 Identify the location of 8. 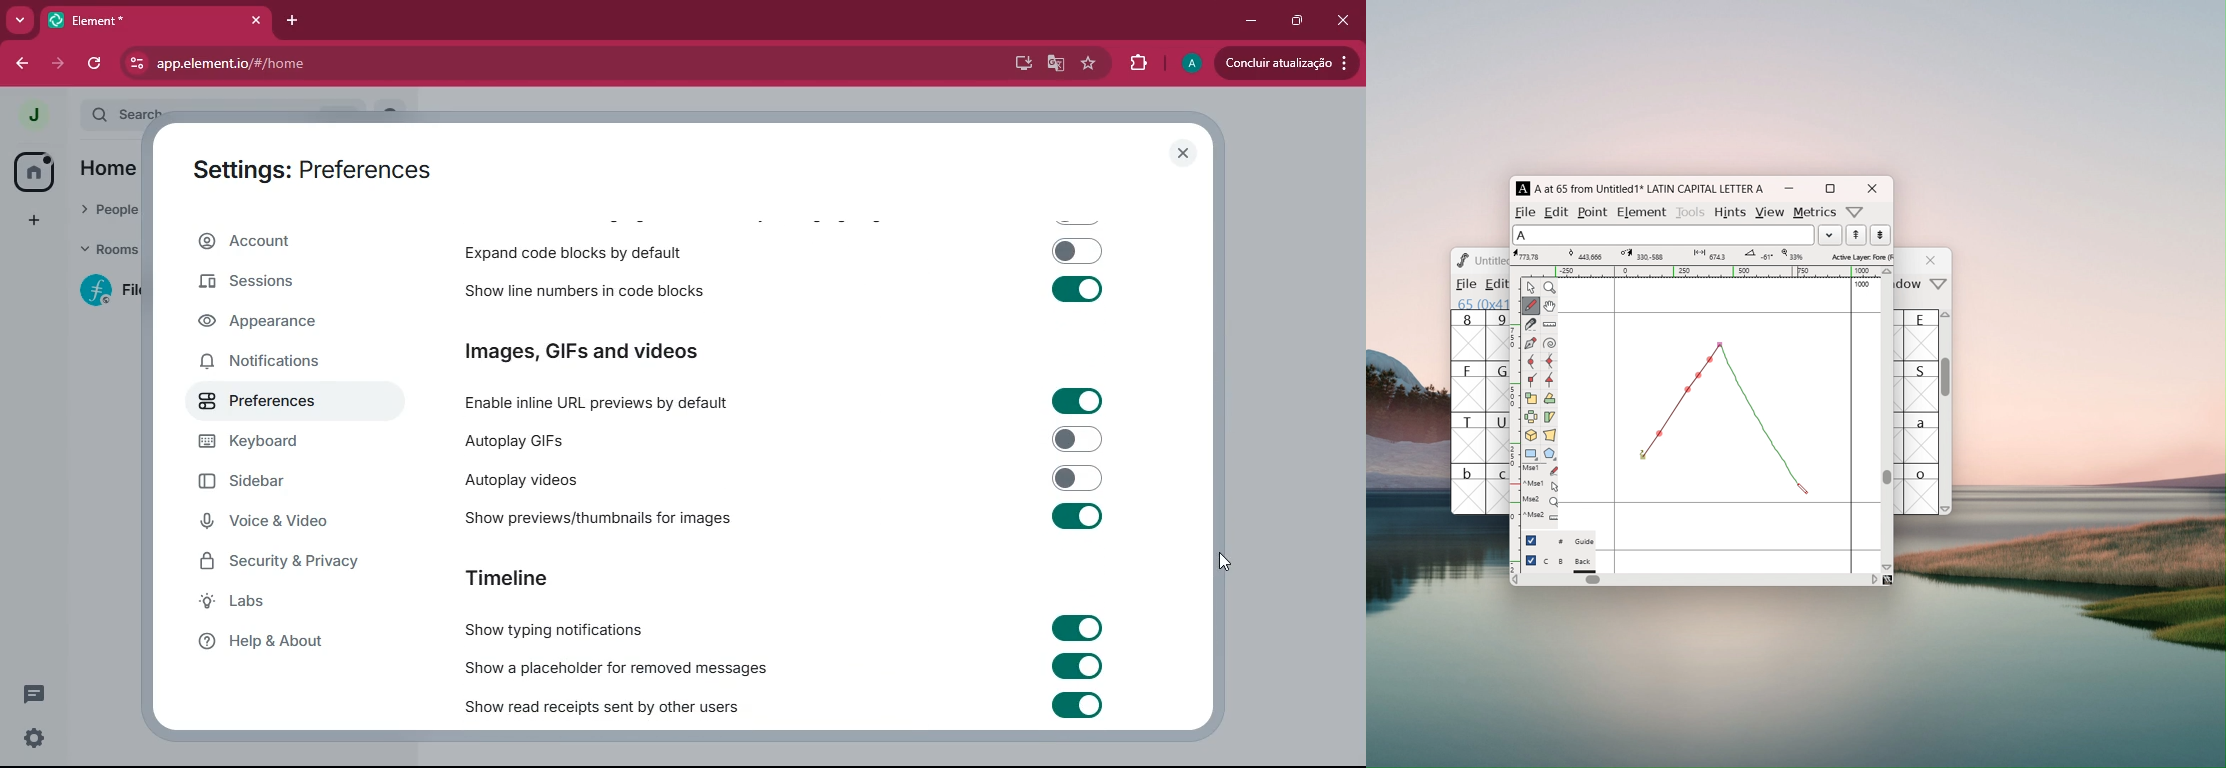
(1468, 336).